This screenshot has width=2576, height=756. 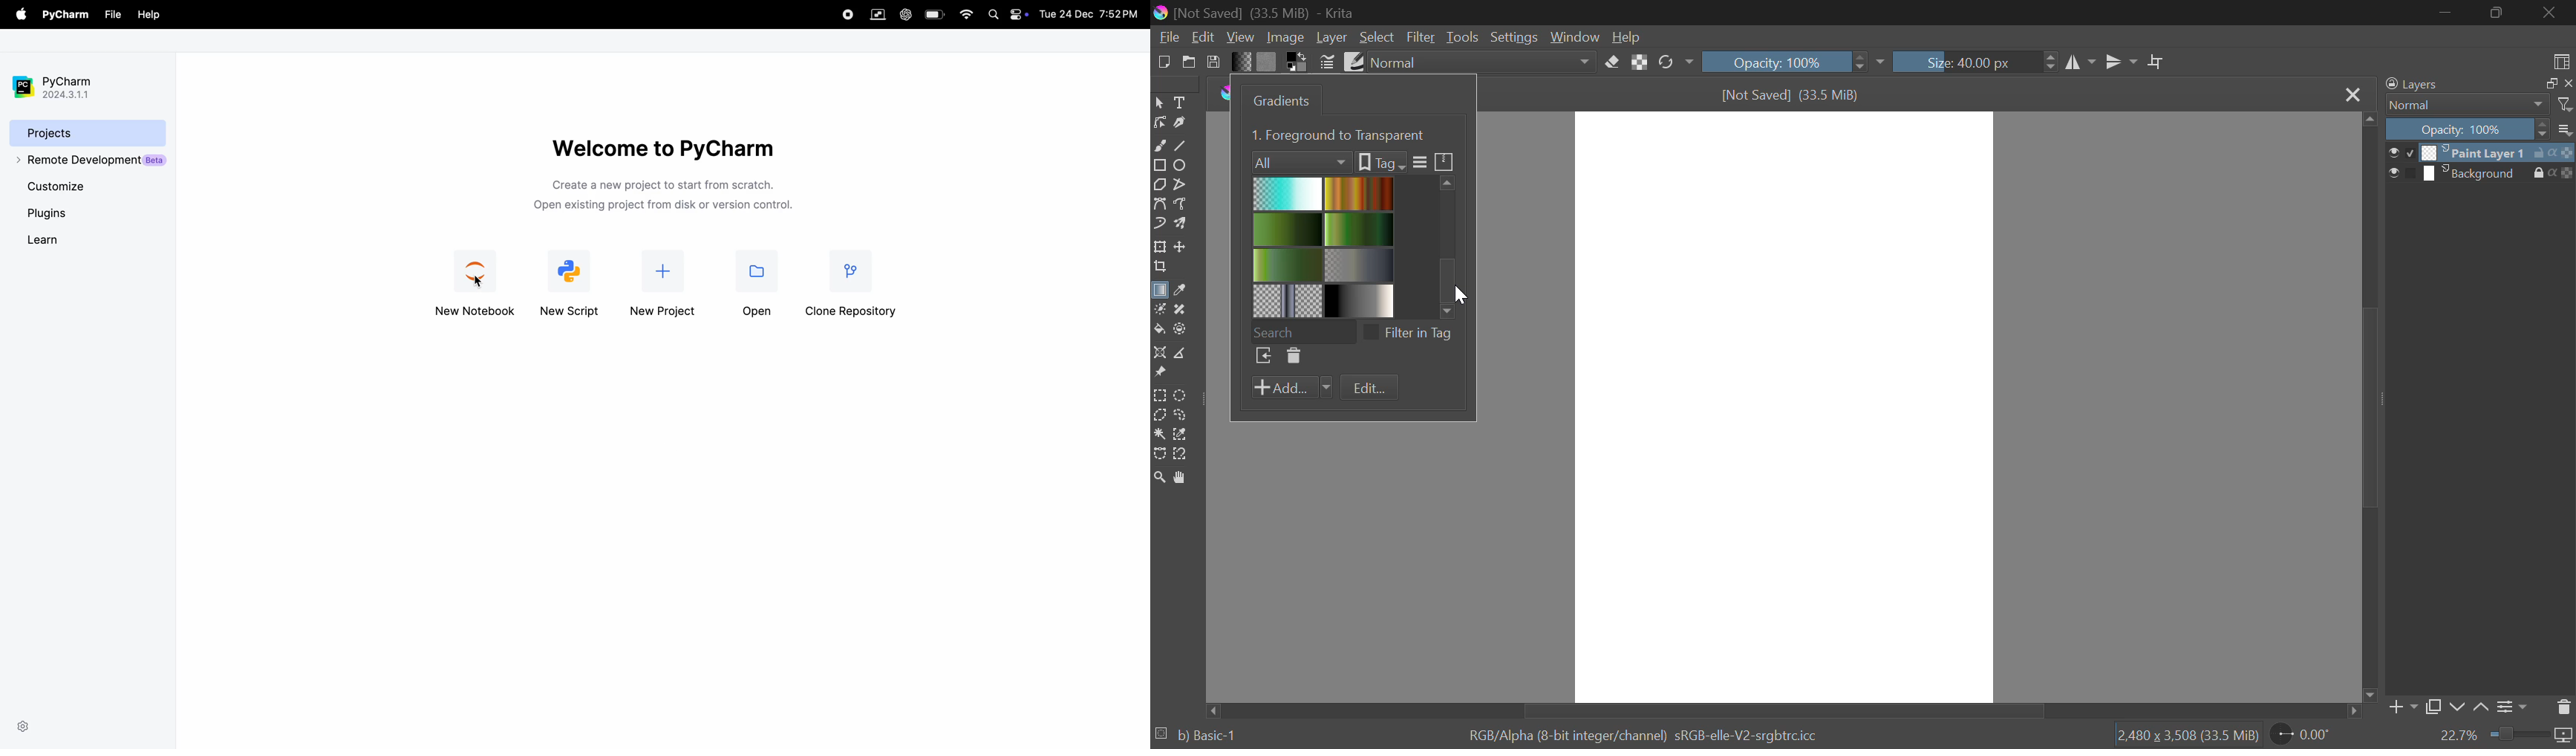 What do you see at coordinates (2542, 152) in the screenshot?
I see `unlock` at bounding box center [2542, 152].